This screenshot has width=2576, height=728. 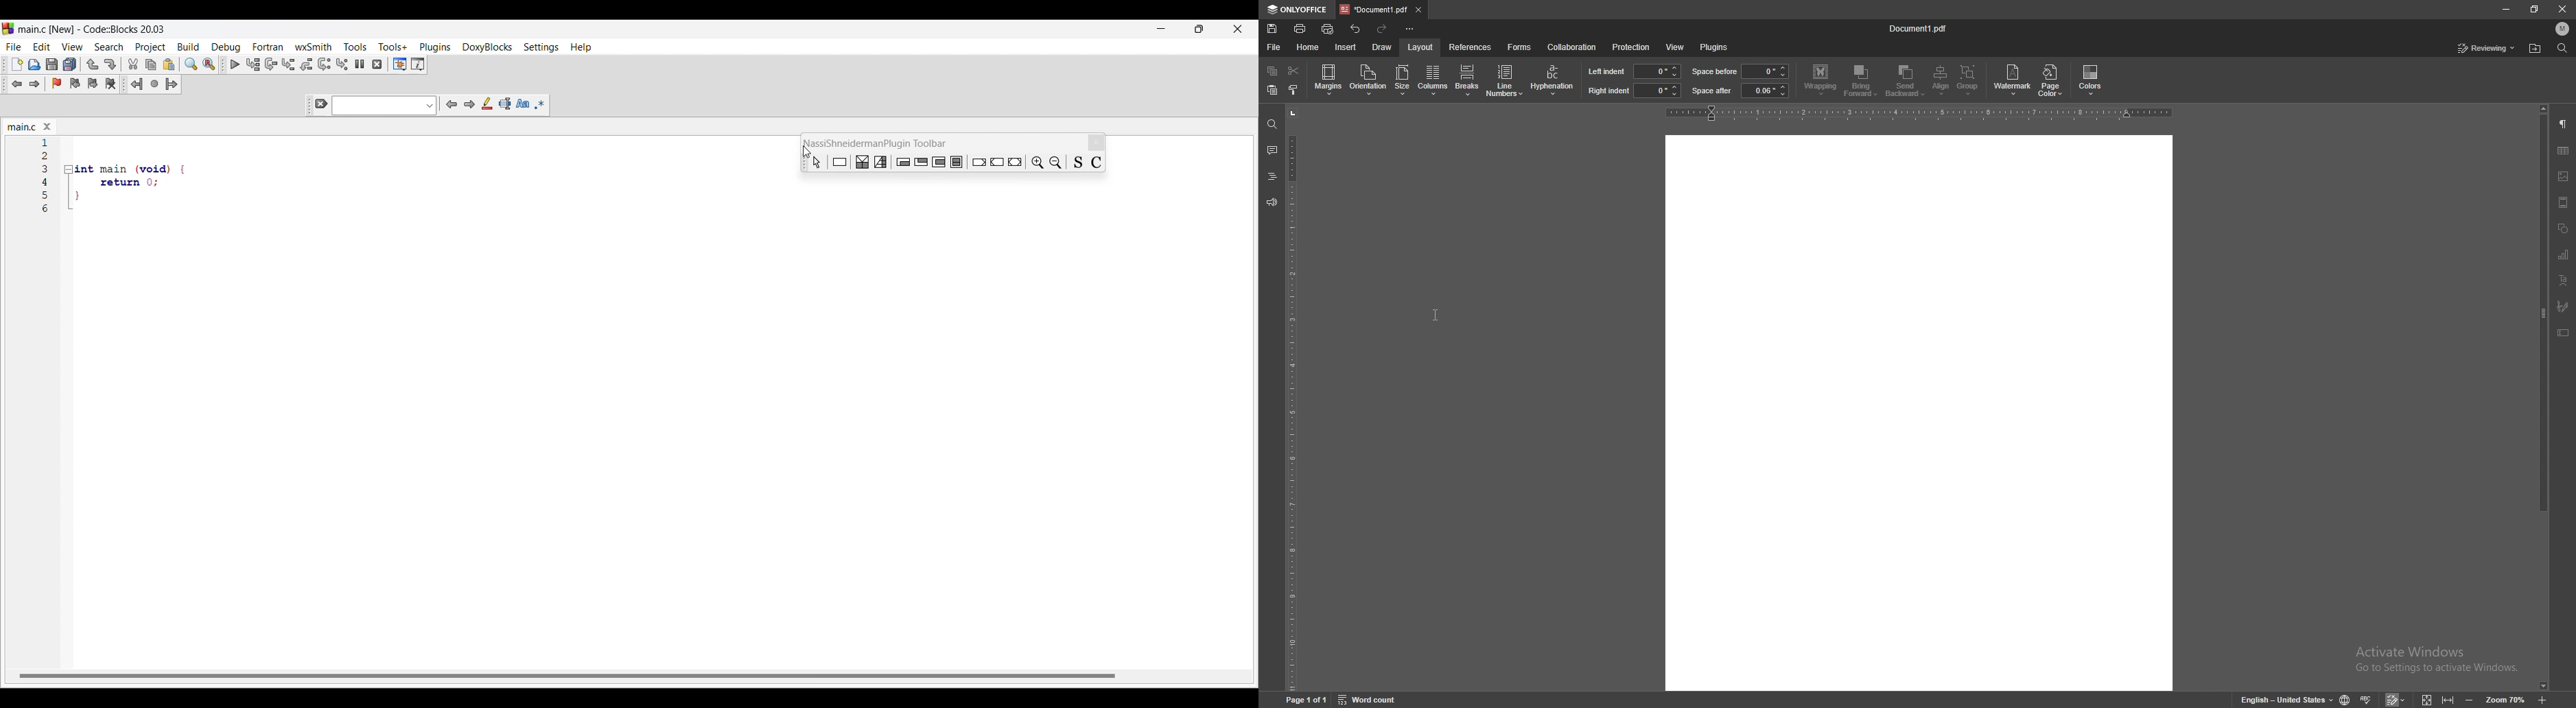 What do you see at coordinates (17, 64) in the screenshot?
I see `New file` at bounding box center [17, 64].